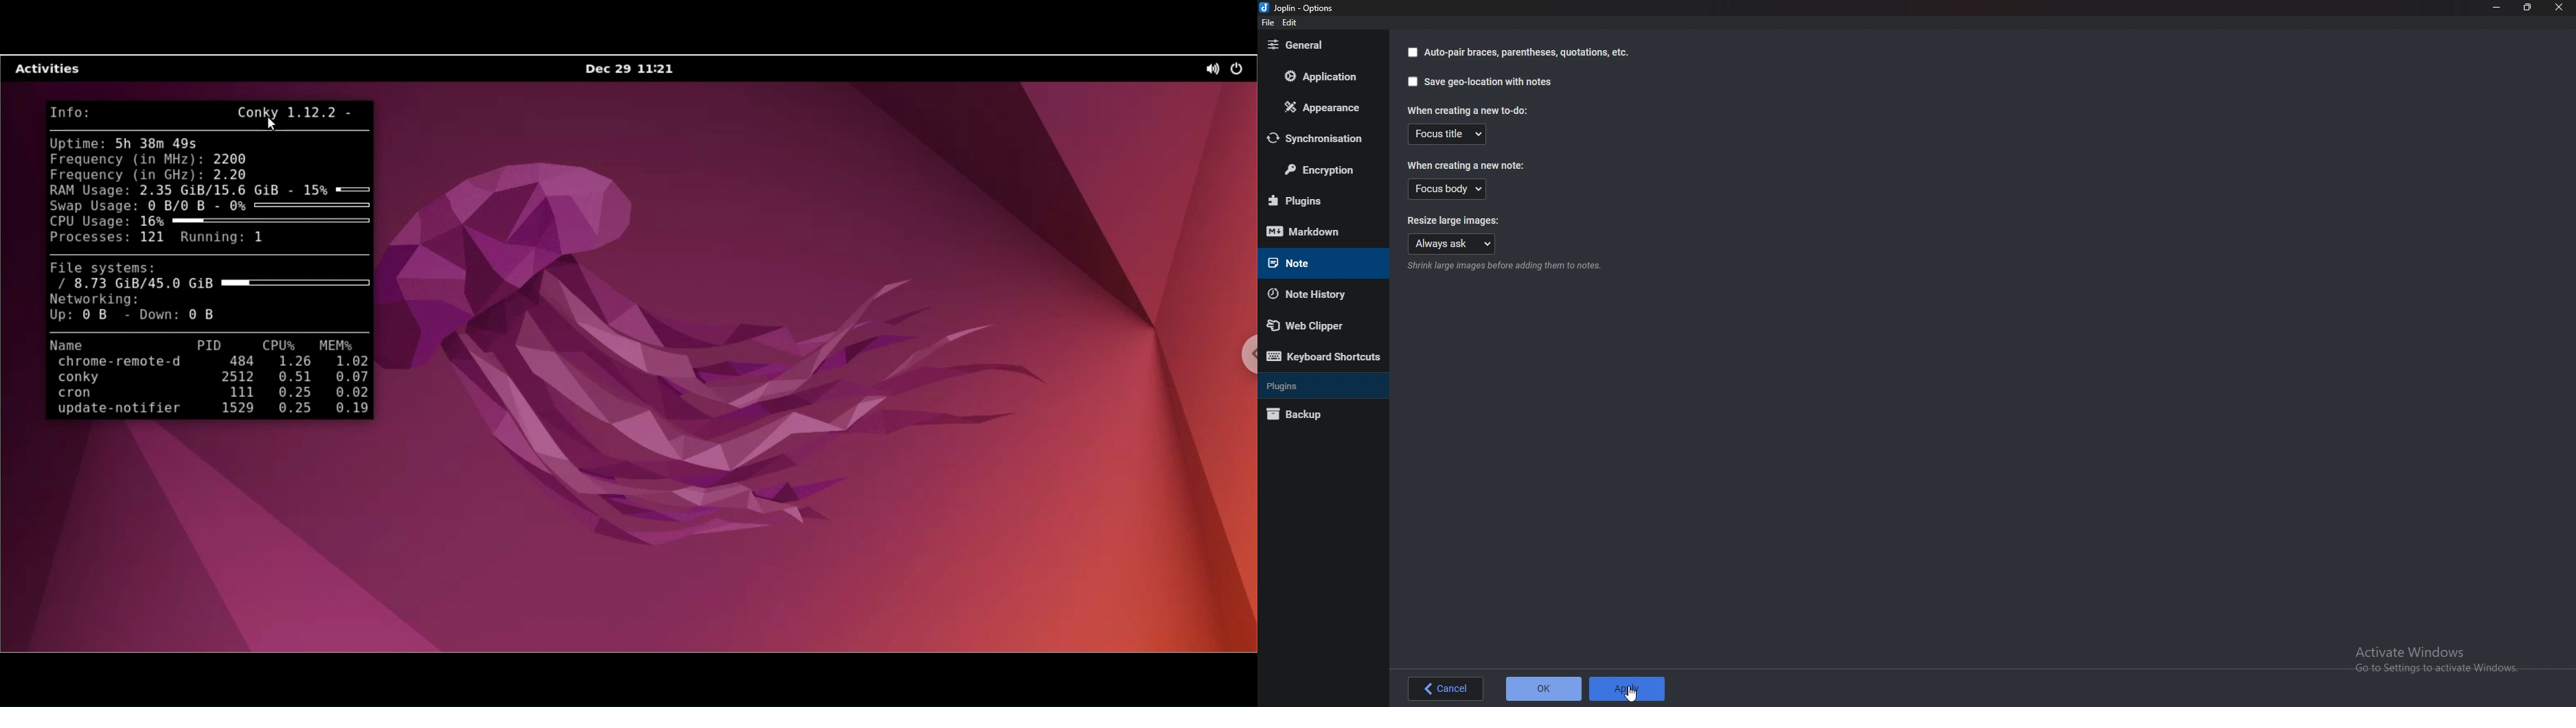 The height and width of the screenshot is (728, 2576). Describe the element at coordinates (1467, 110) in the screenshot. I see `When creating a new to do` at that location.